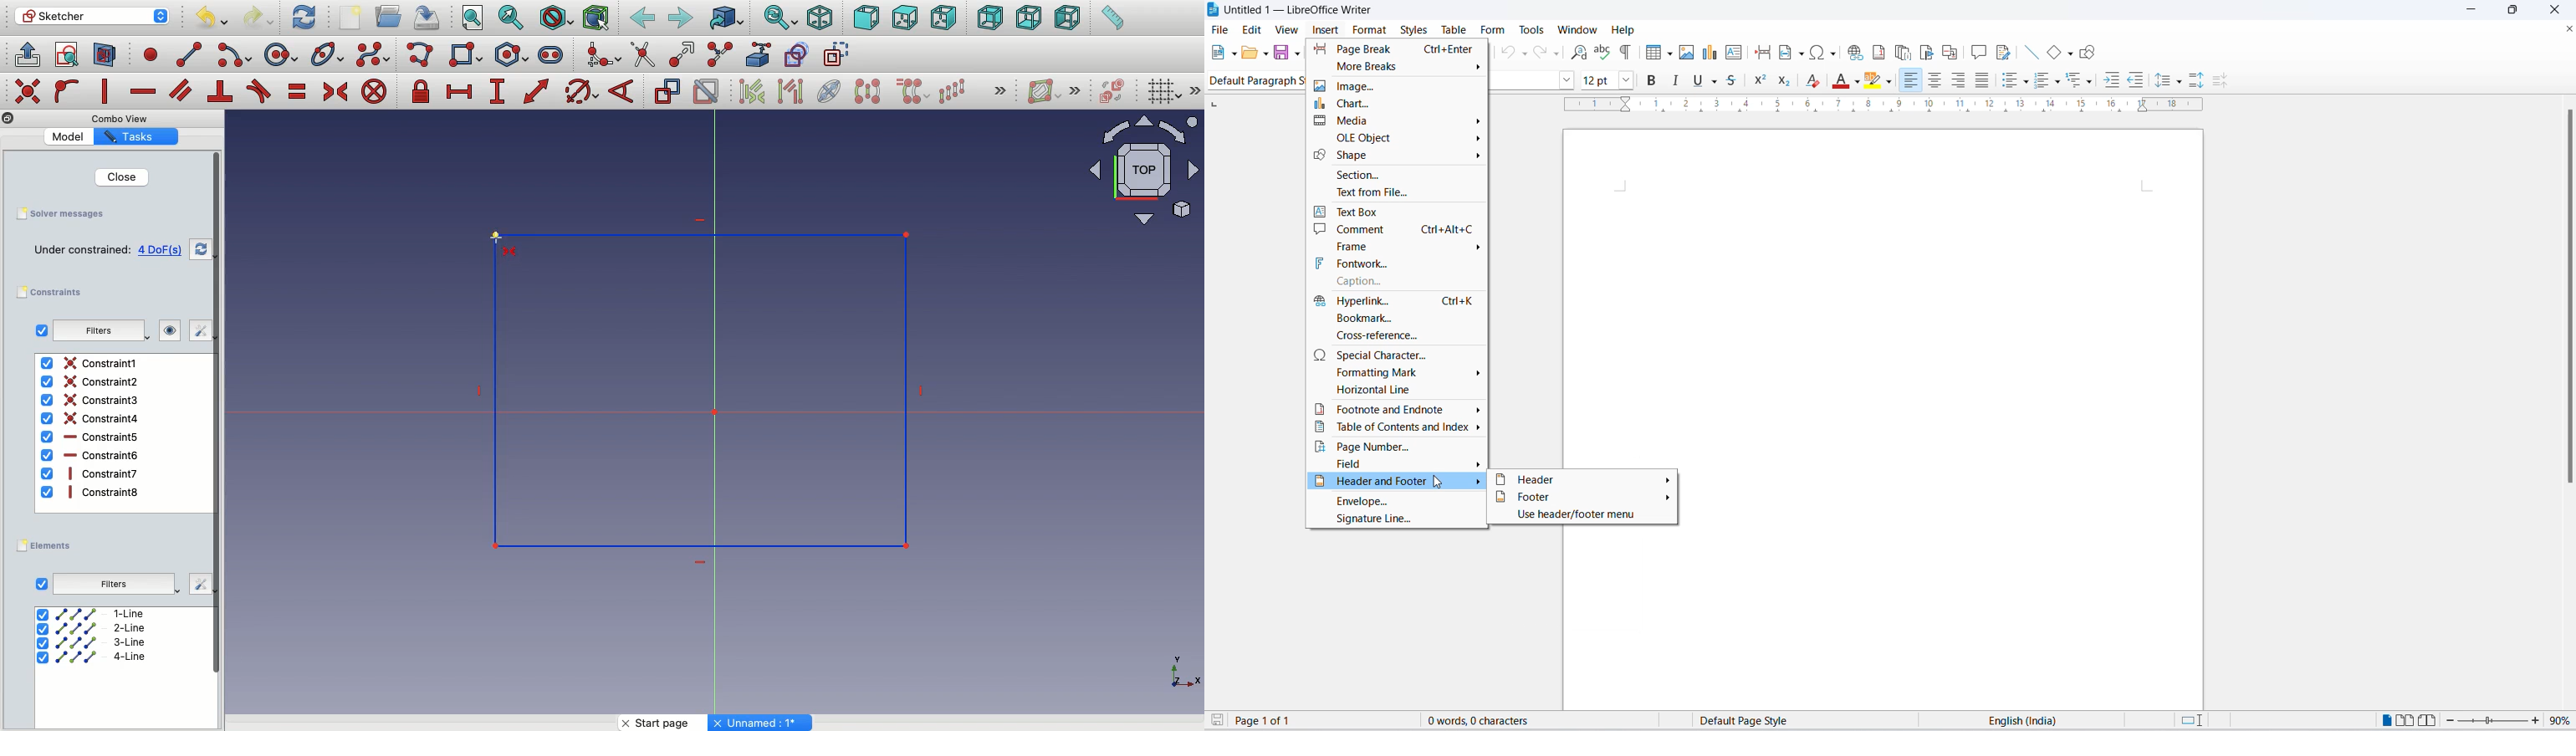  Describe the element at coordinates (582, 90) in the screenshot. I see `constrain circle ` at that location.